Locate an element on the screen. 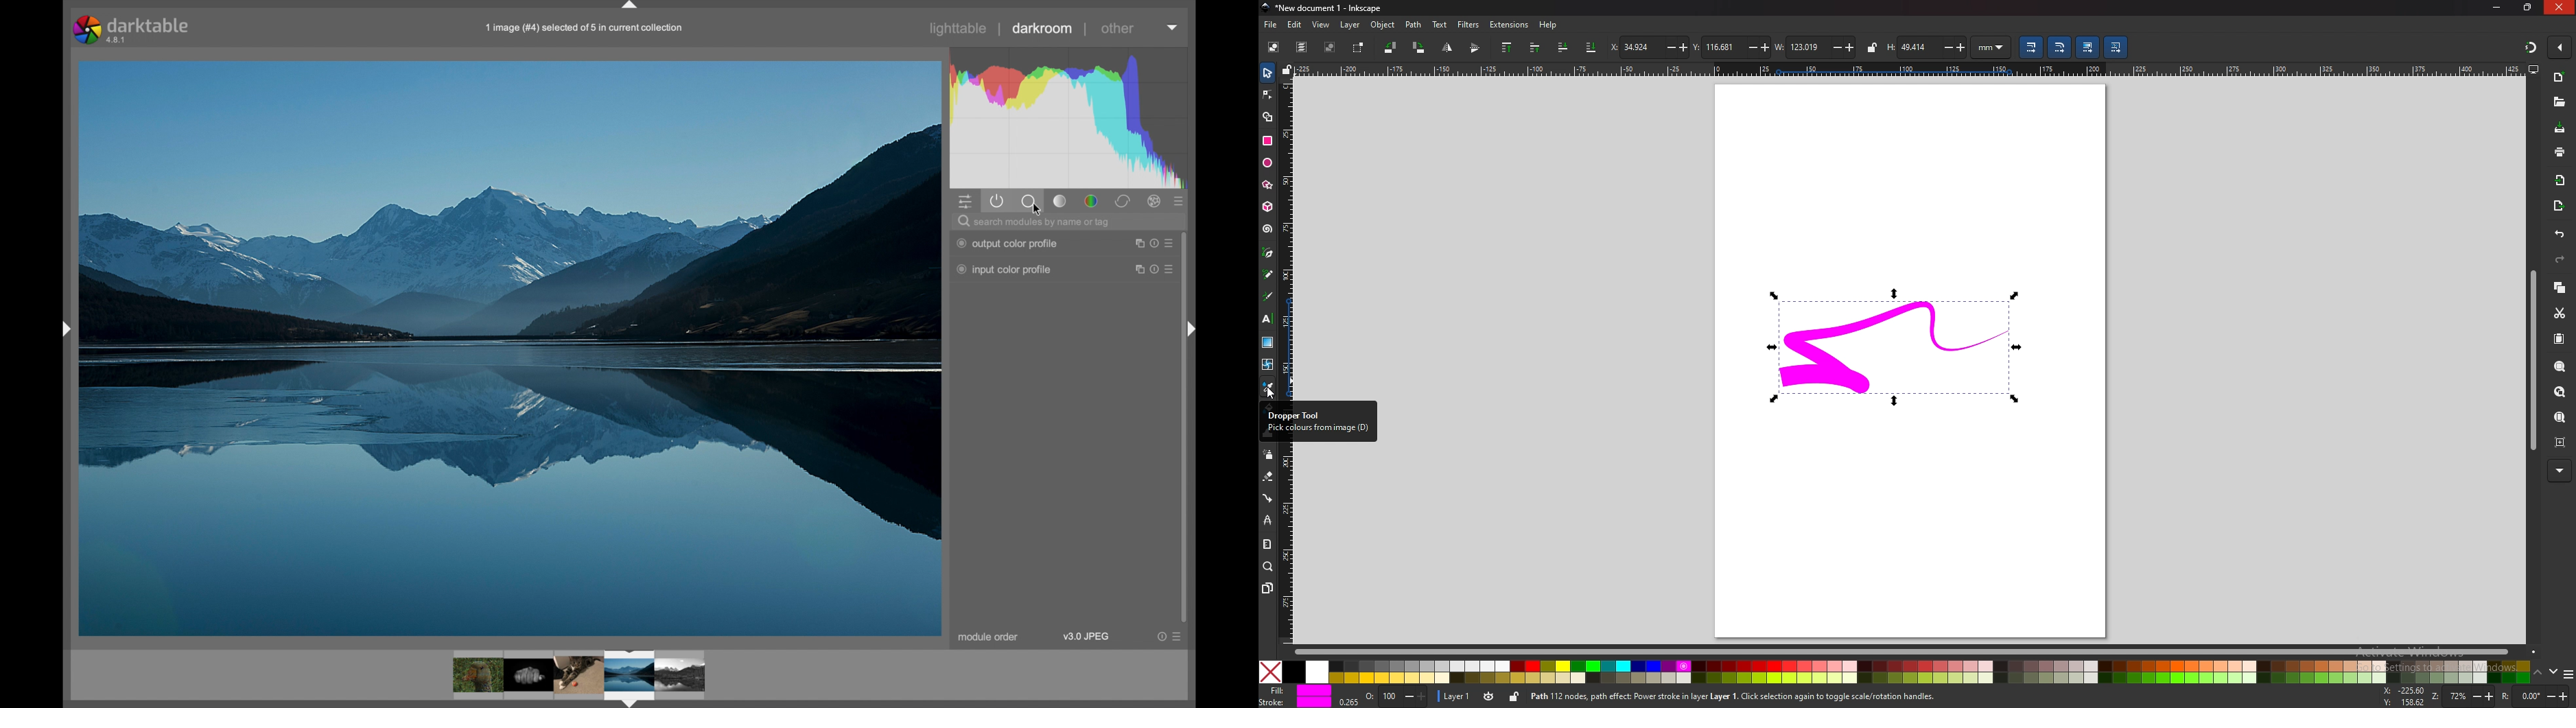 Image resolution: width=2576 pixels, height=728 pixels. help is located at coordinates (1549, 24).